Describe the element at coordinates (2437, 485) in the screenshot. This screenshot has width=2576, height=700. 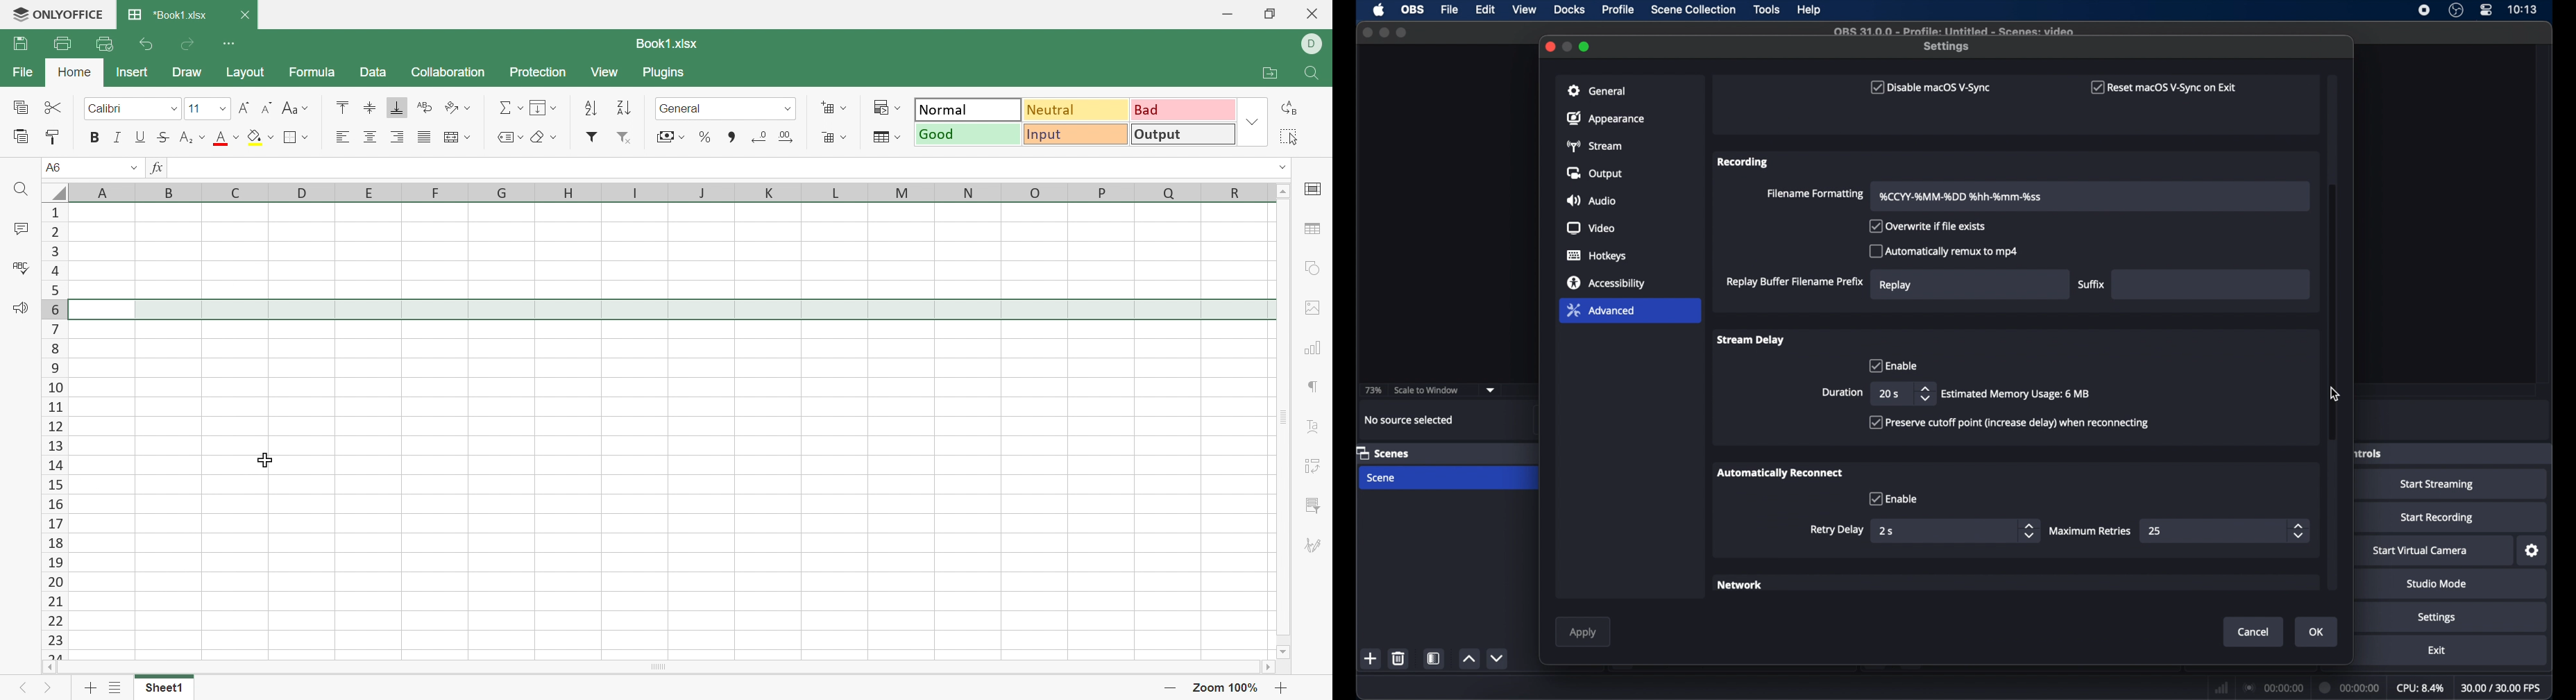
I see `start streaming` at that location.